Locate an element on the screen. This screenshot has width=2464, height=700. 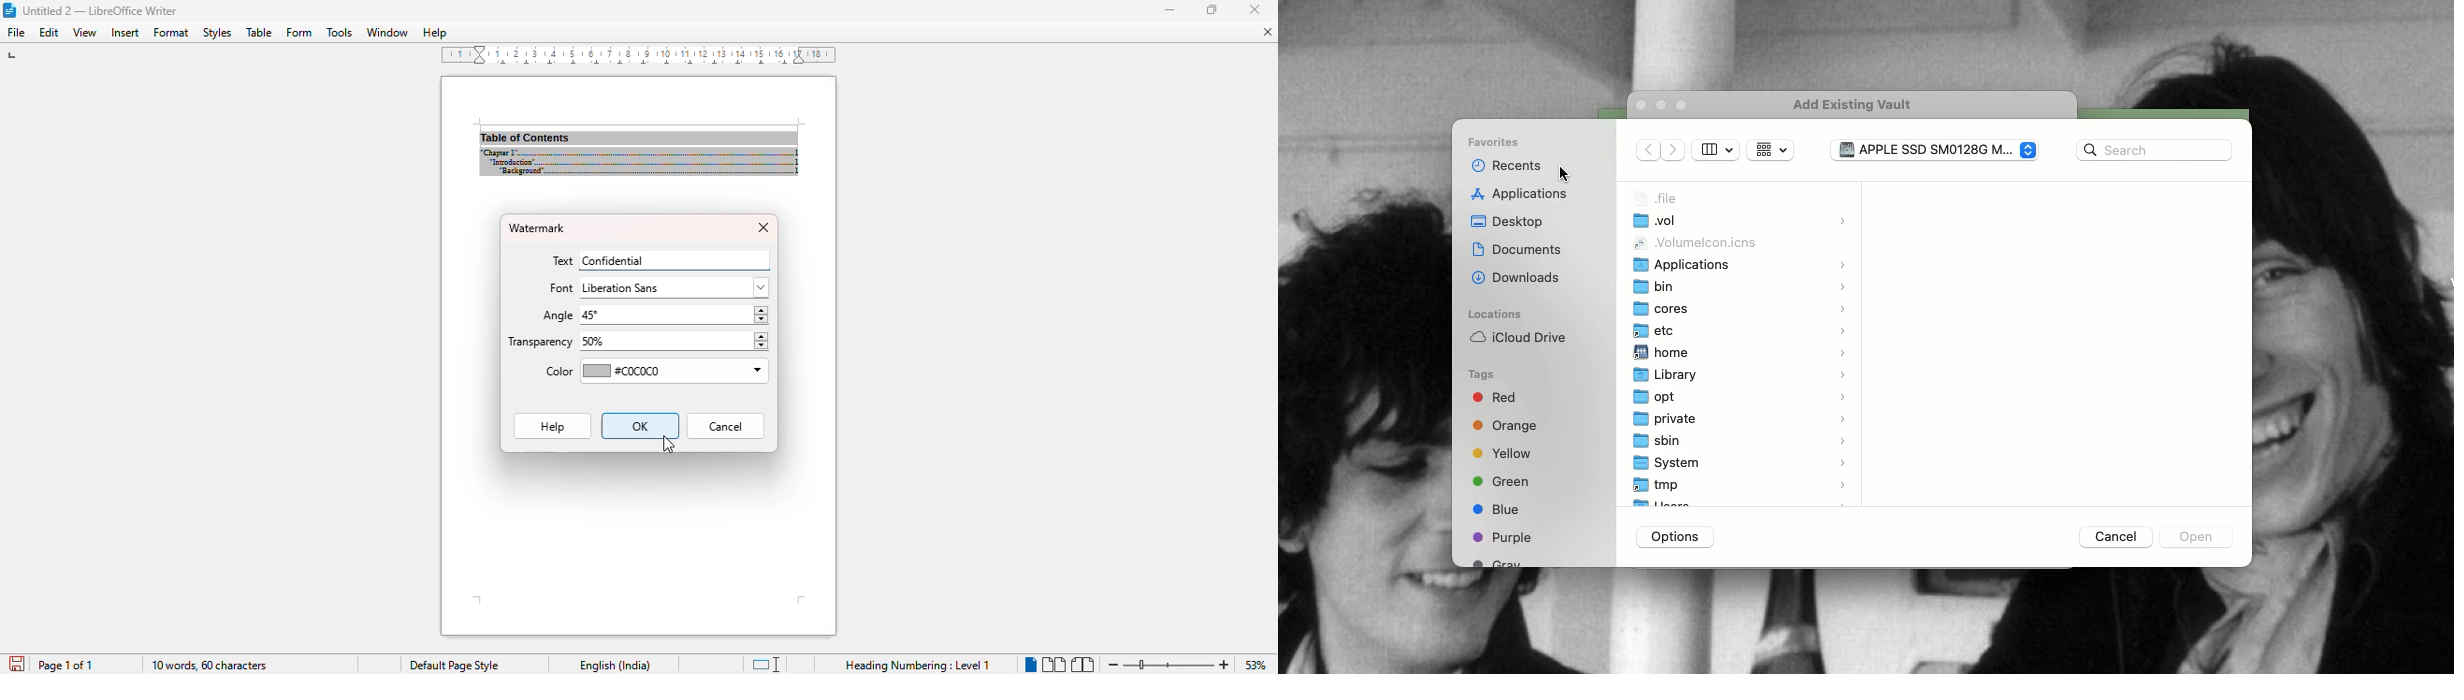
angle is located at coordinates (557, 316).